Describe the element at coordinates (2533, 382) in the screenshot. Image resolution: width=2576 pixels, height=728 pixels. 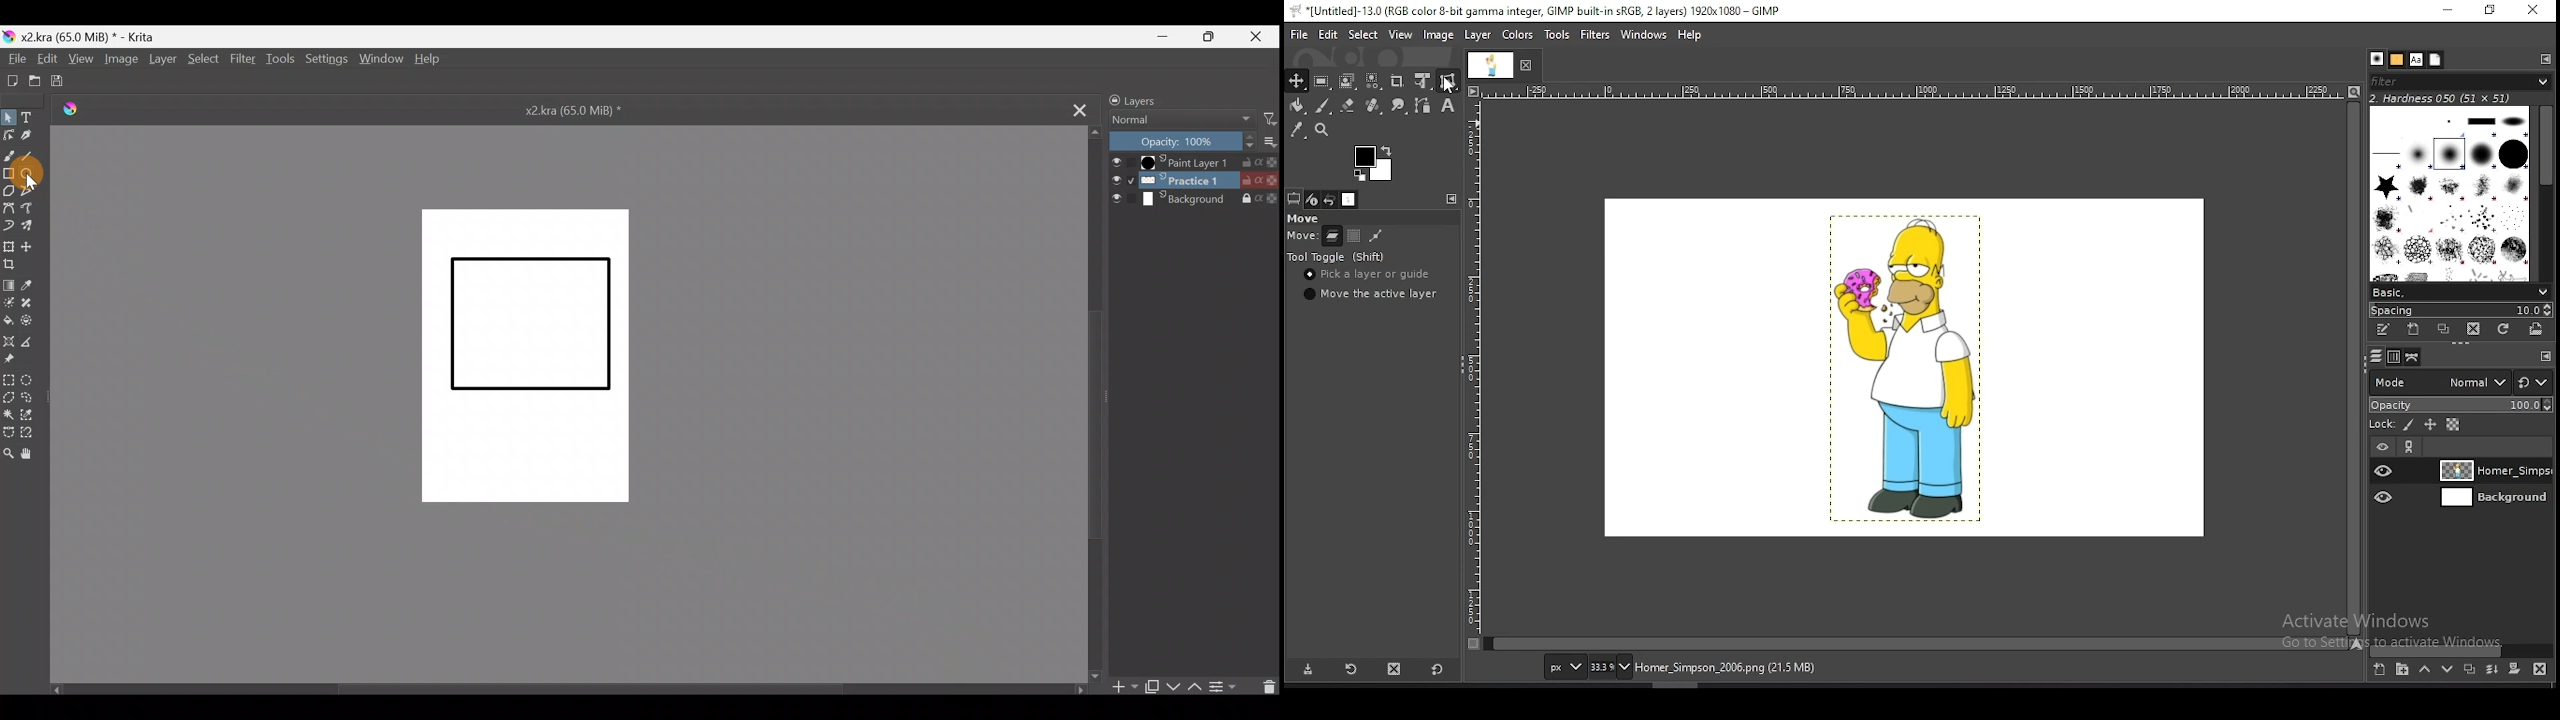
I see `rest` at that location.